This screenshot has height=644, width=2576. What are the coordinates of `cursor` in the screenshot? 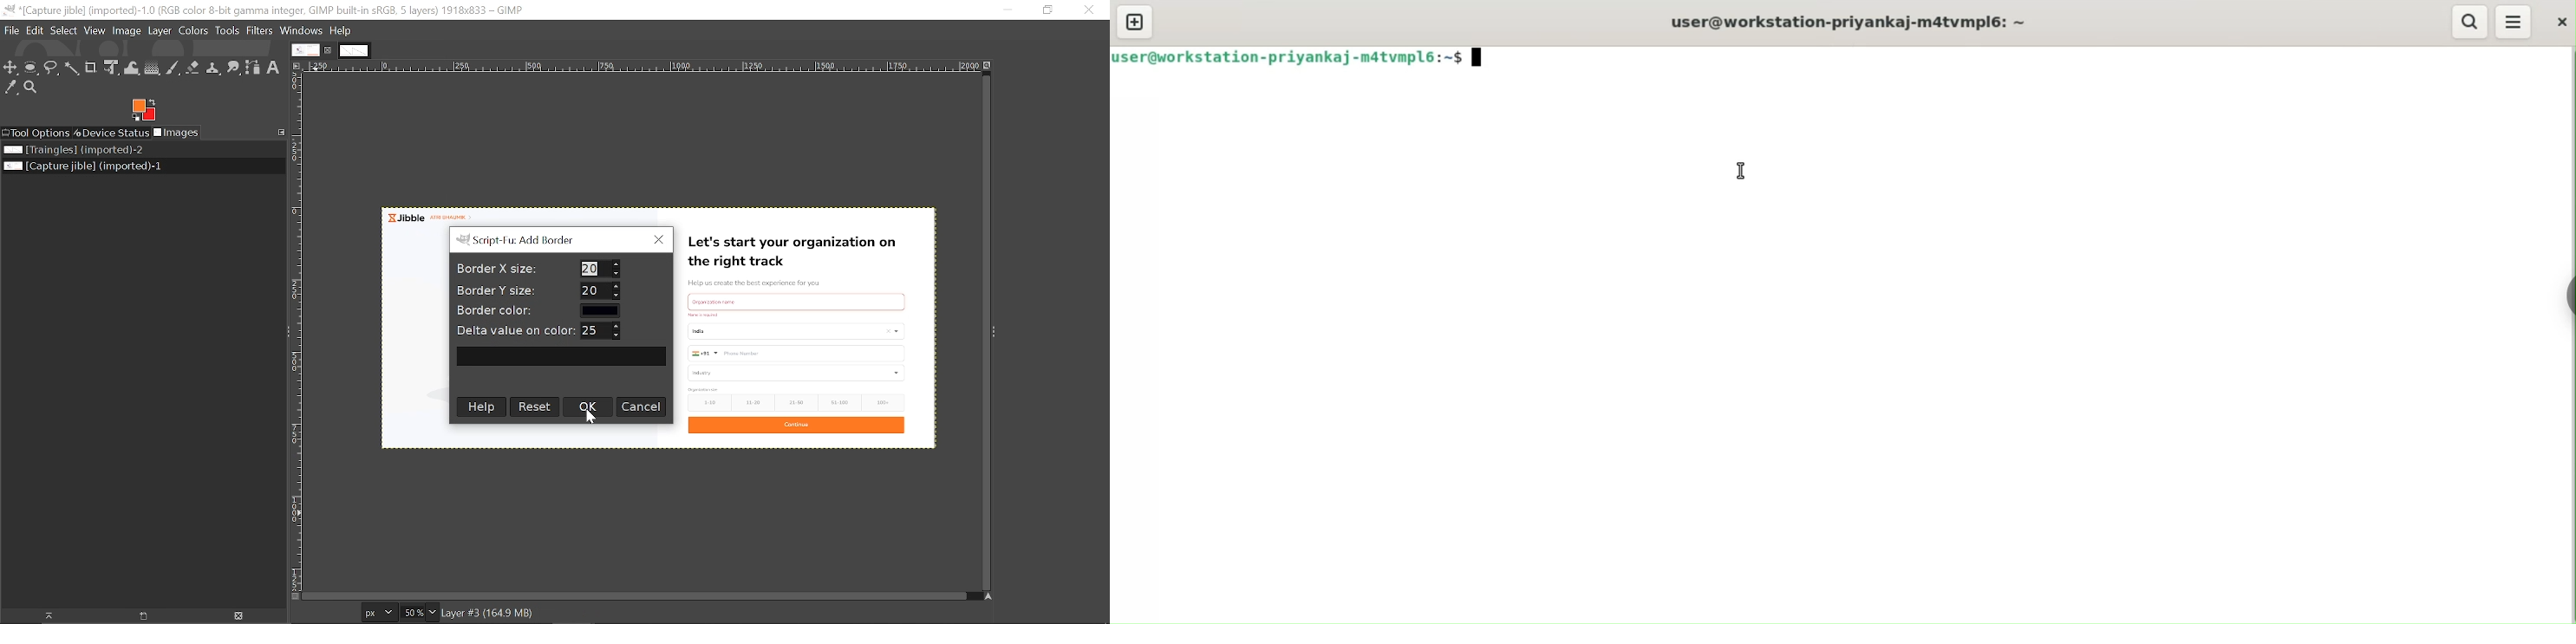 It's located at (591, 418).